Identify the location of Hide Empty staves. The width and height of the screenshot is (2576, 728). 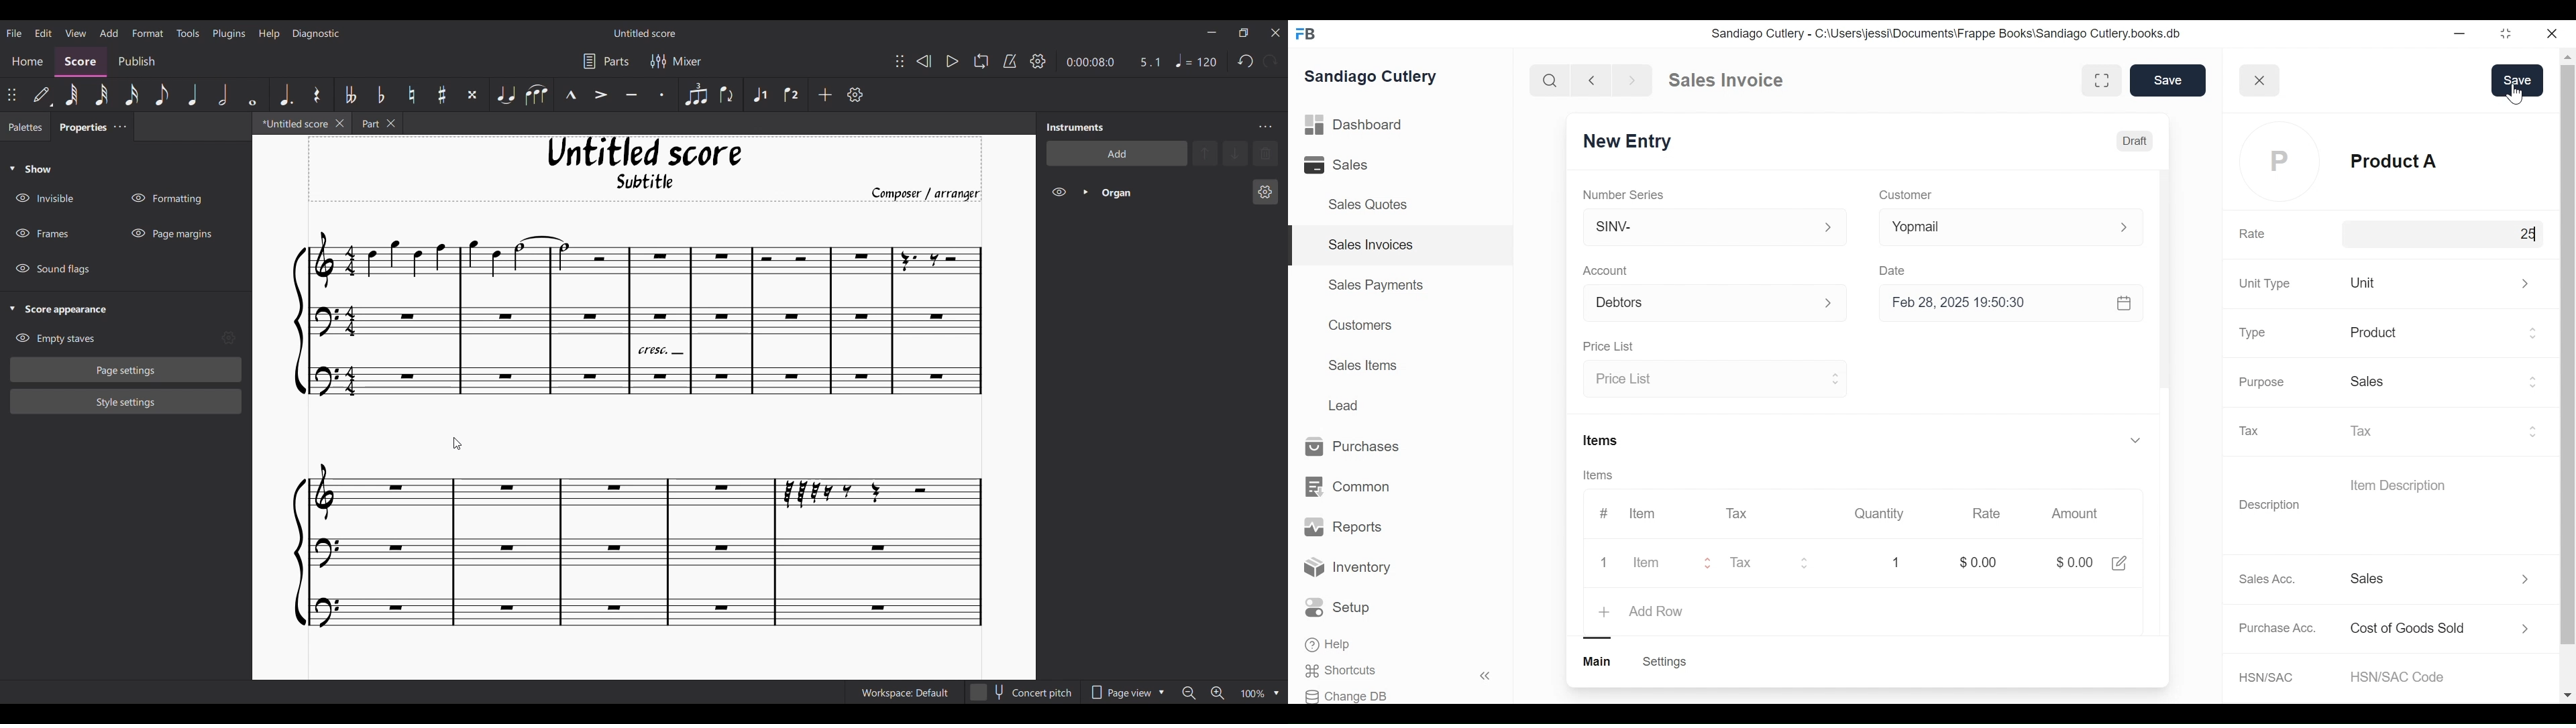
(114, 339).